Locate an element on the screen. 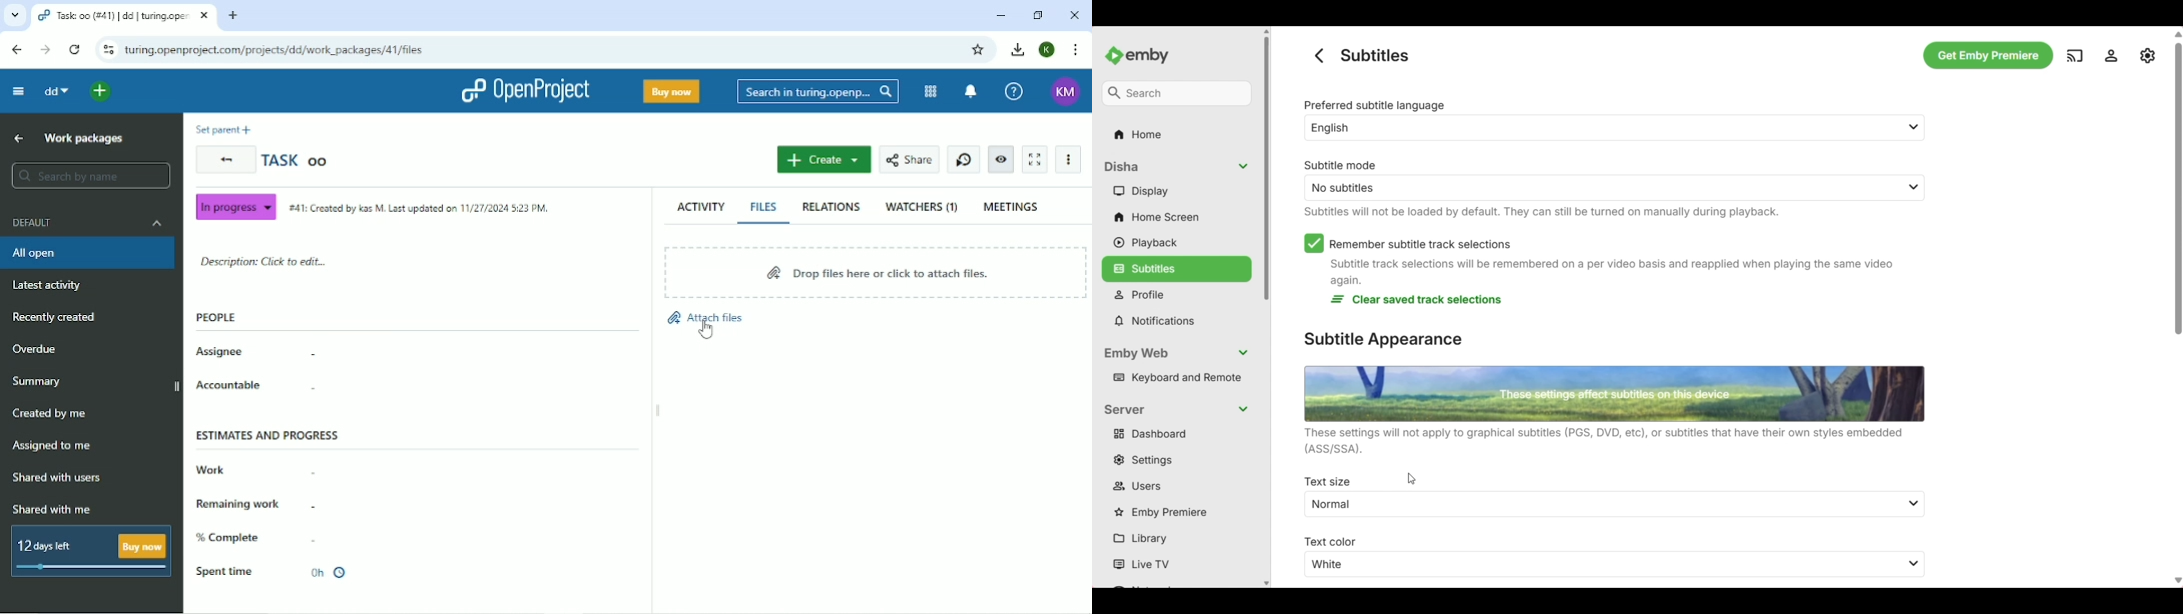 The image size is (2184, 616). Set new timer is located at coordinates (962, 158).